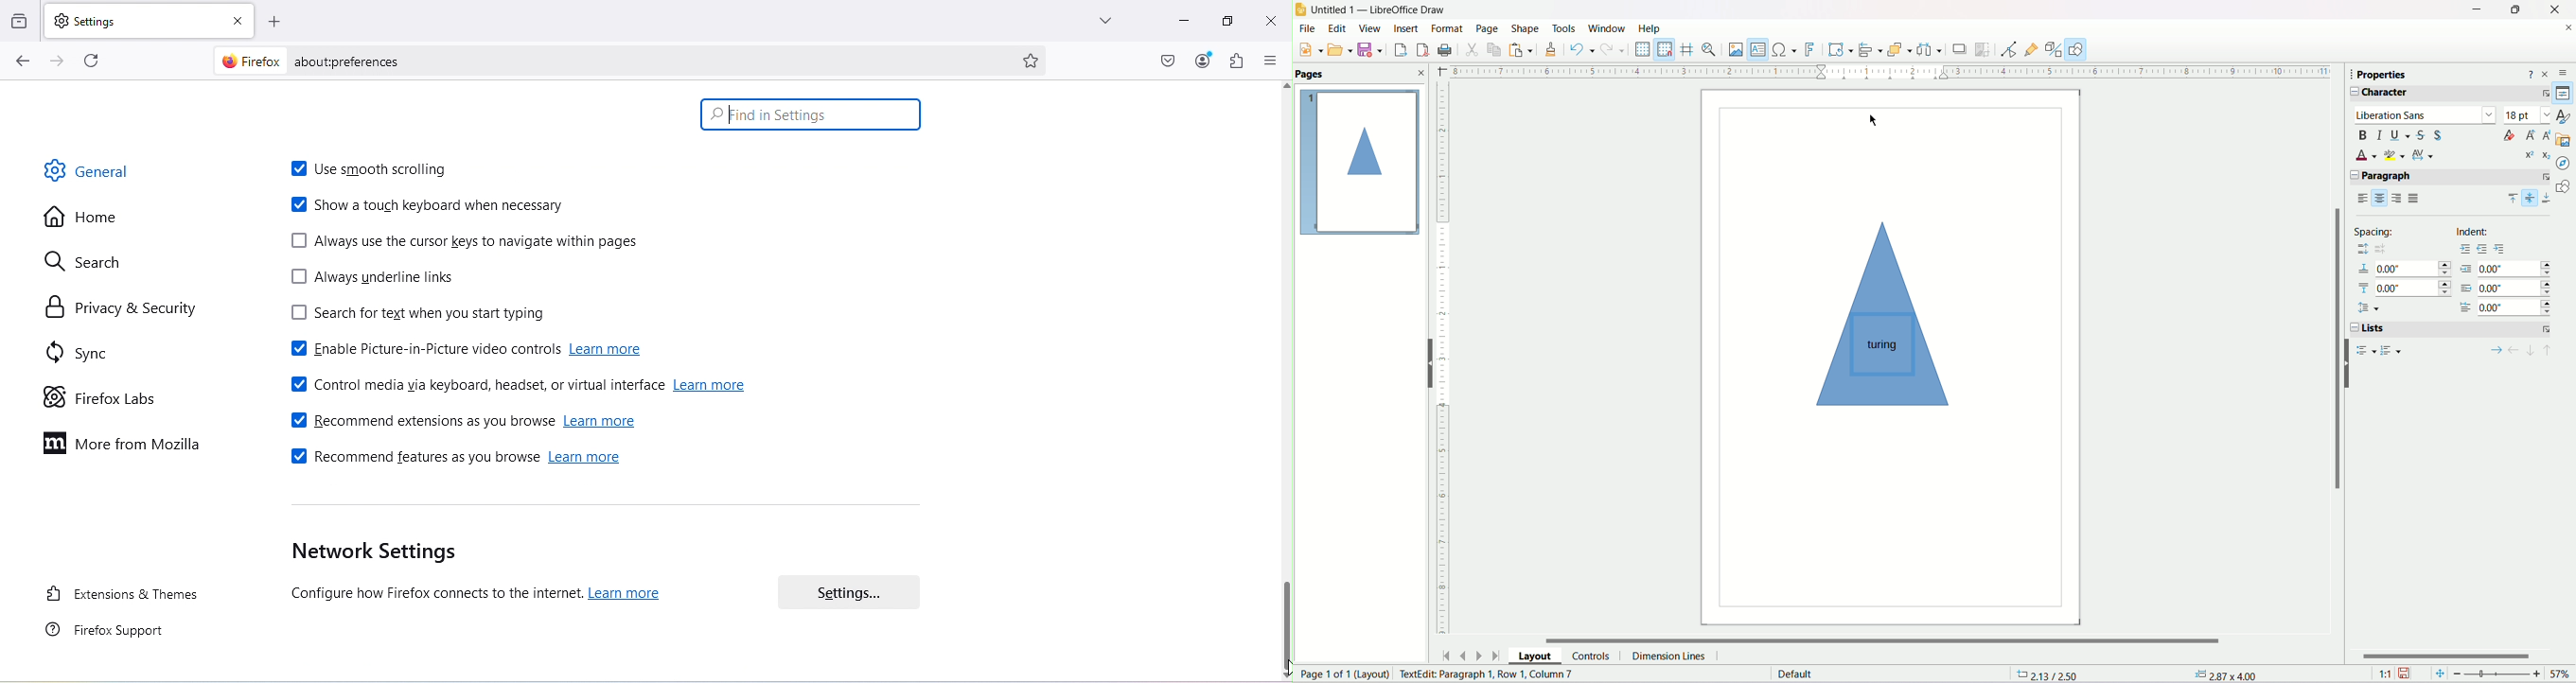 The height and width of the screenshot is (700, 2576). I want to click on Shapes, so click(2565, 186).